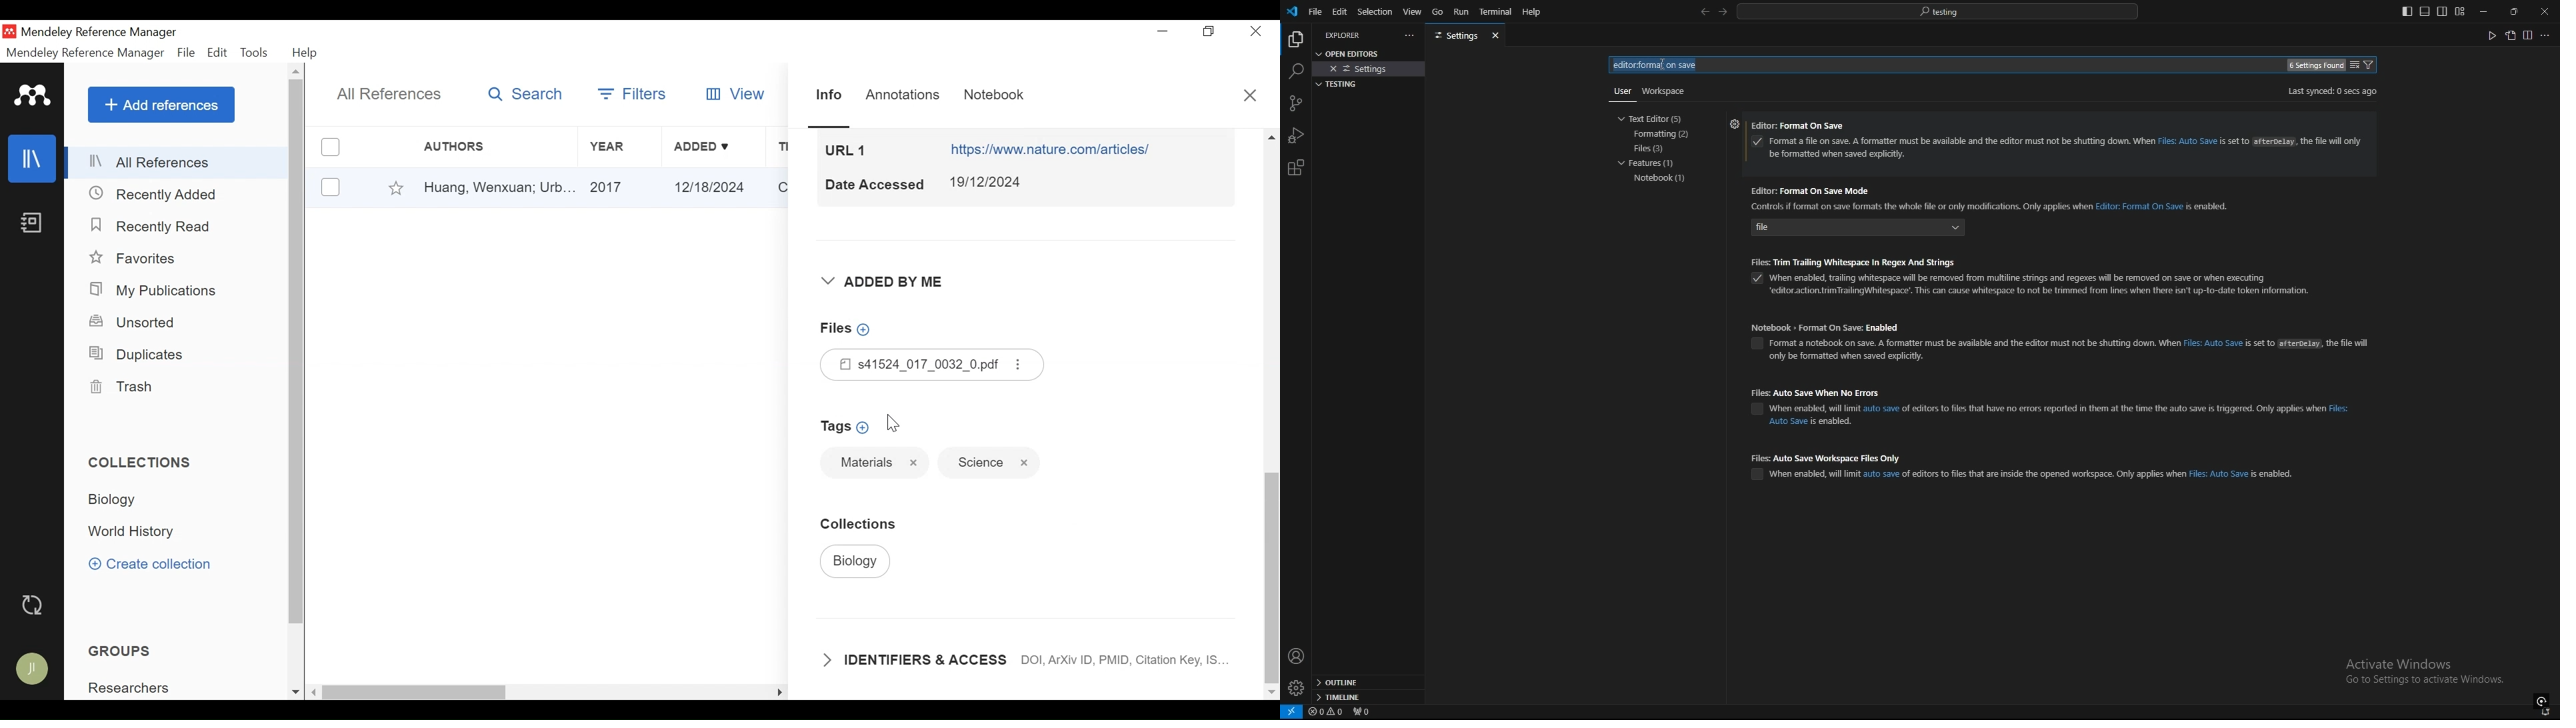  I want to click on 12/18/2024, so click(713, 187).